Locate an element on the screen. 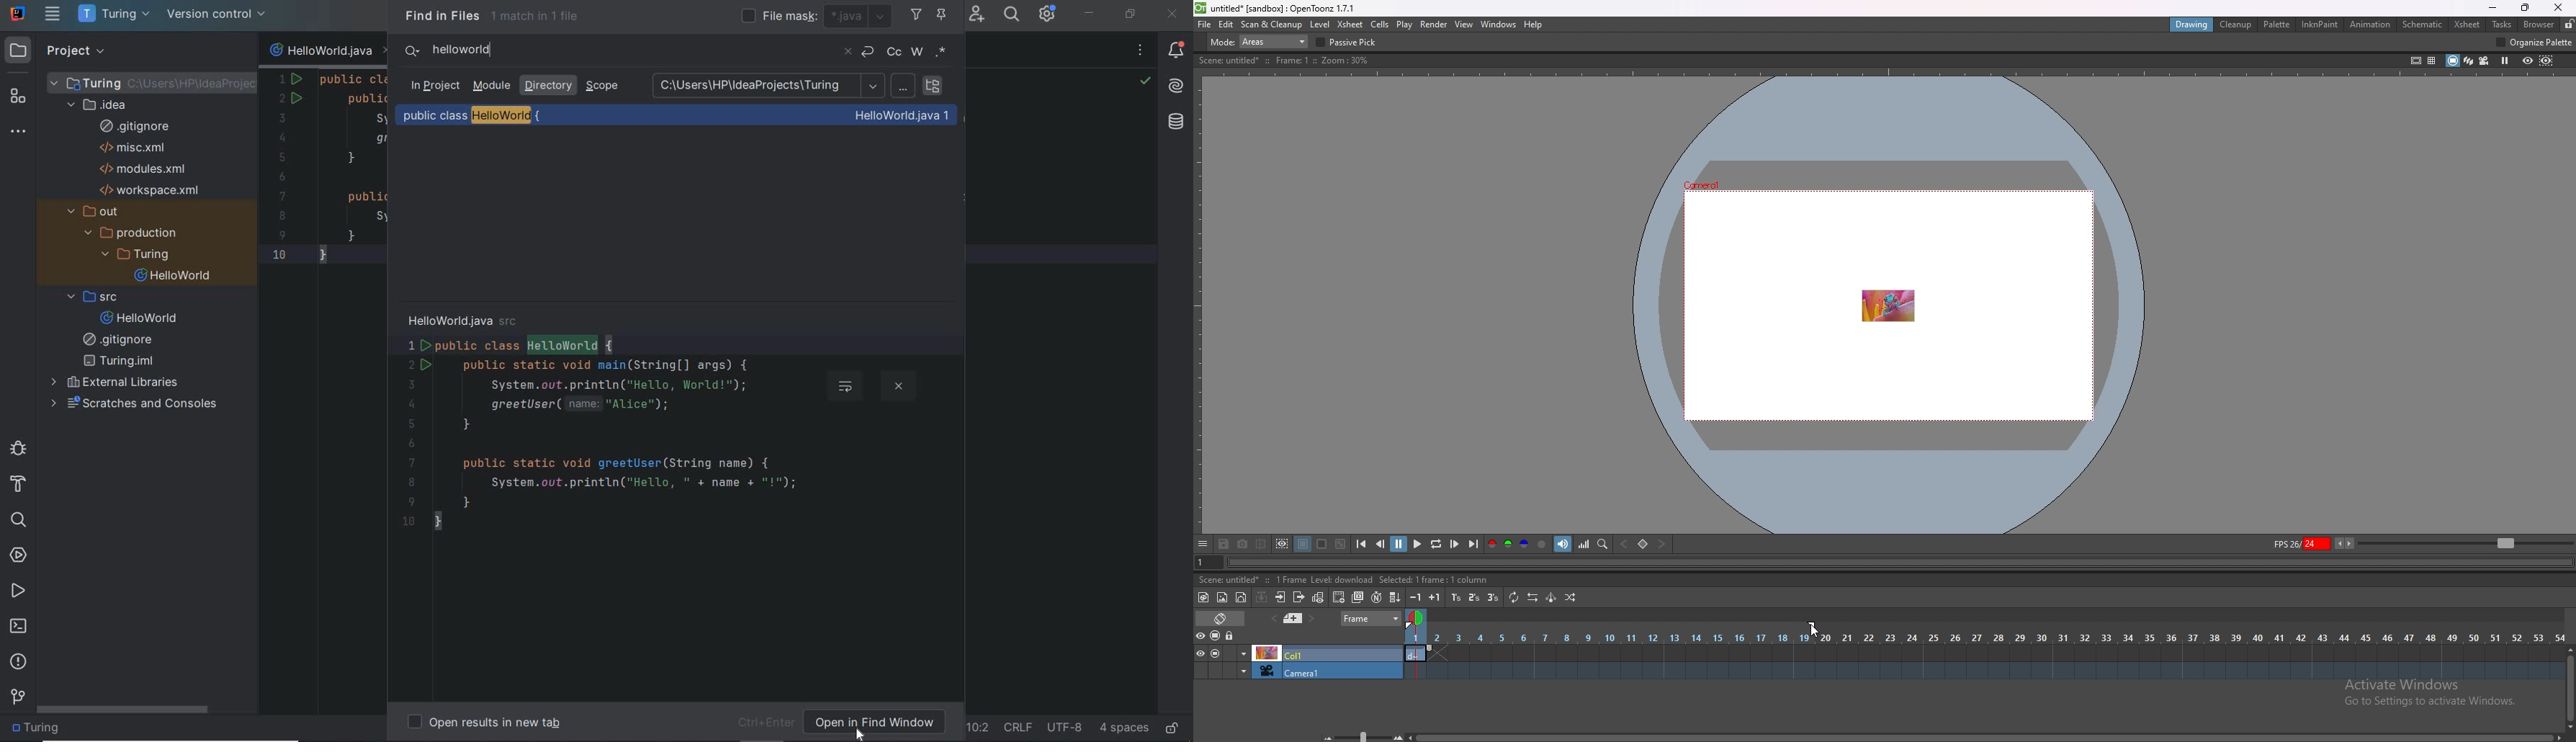 The height and width of the screenshot is (756, 2576). no problems highlighted is located at coordinates (1146, 81).